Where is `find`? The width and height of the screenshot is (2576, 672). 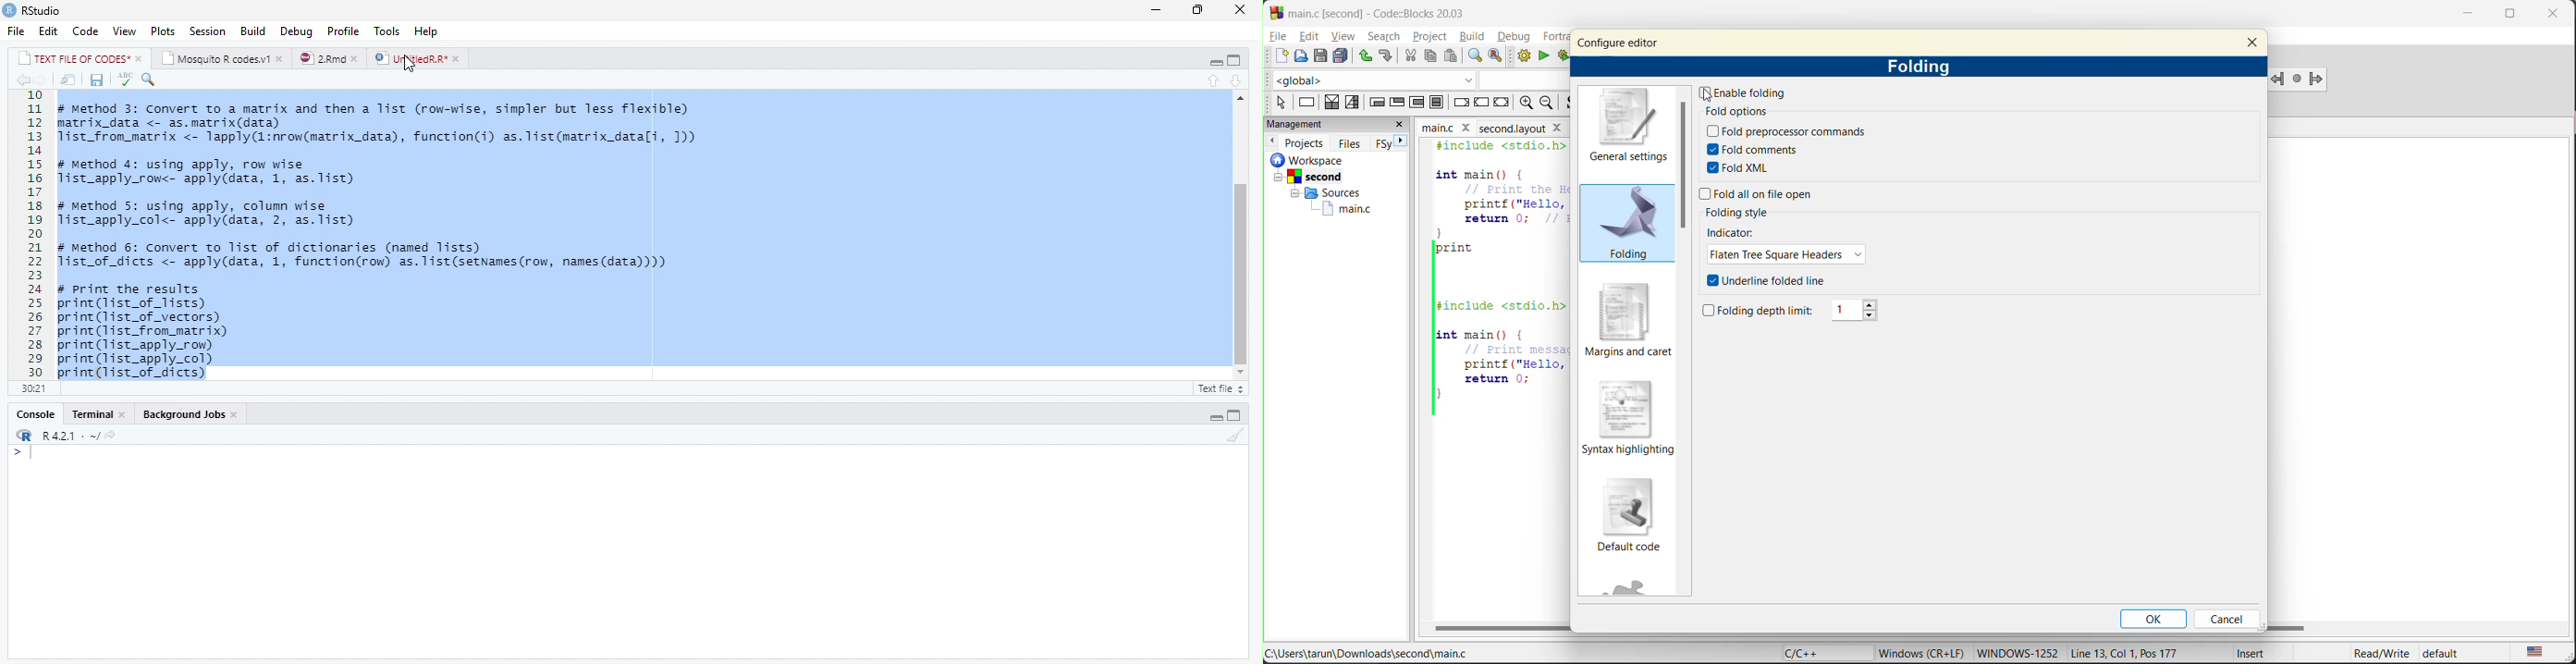
find is located at coordinates (1476, 56).